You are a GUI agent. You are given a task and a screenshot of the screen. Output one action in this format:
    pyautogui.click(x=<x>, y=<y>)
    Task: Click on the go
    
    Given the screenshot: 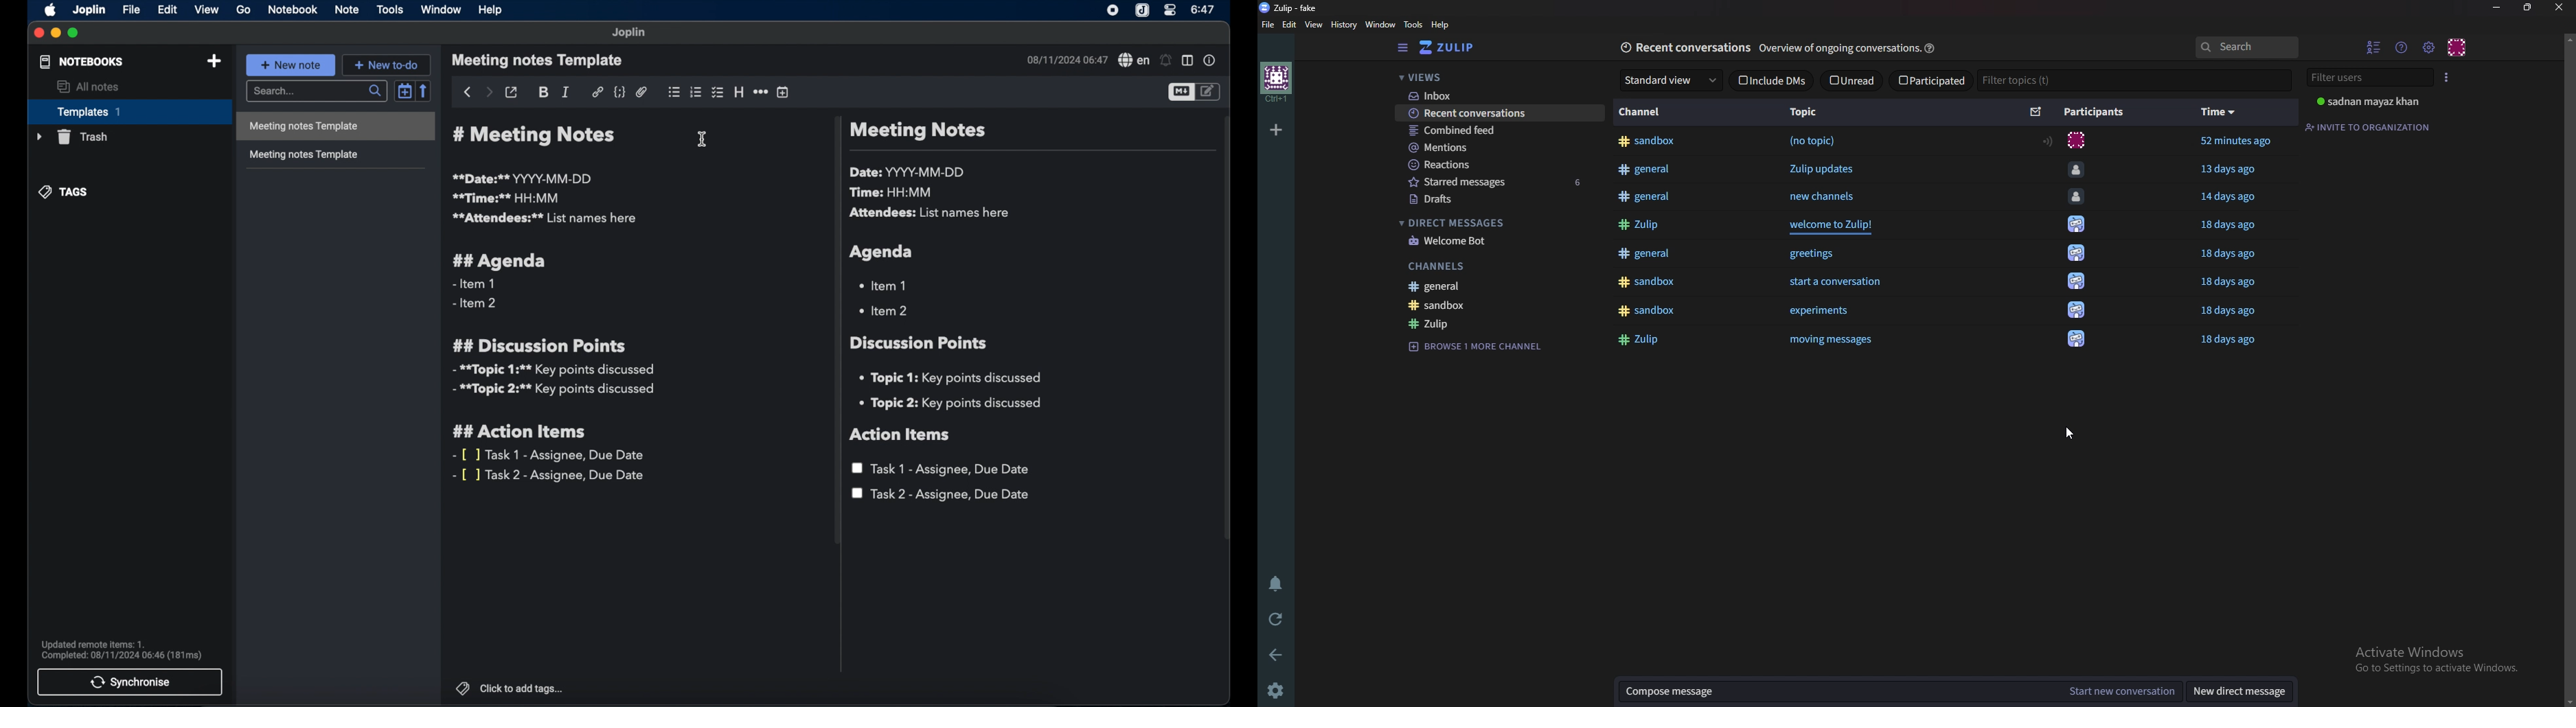 What is the action you would take?
    pyautogui.click(x=244, y=9)
    